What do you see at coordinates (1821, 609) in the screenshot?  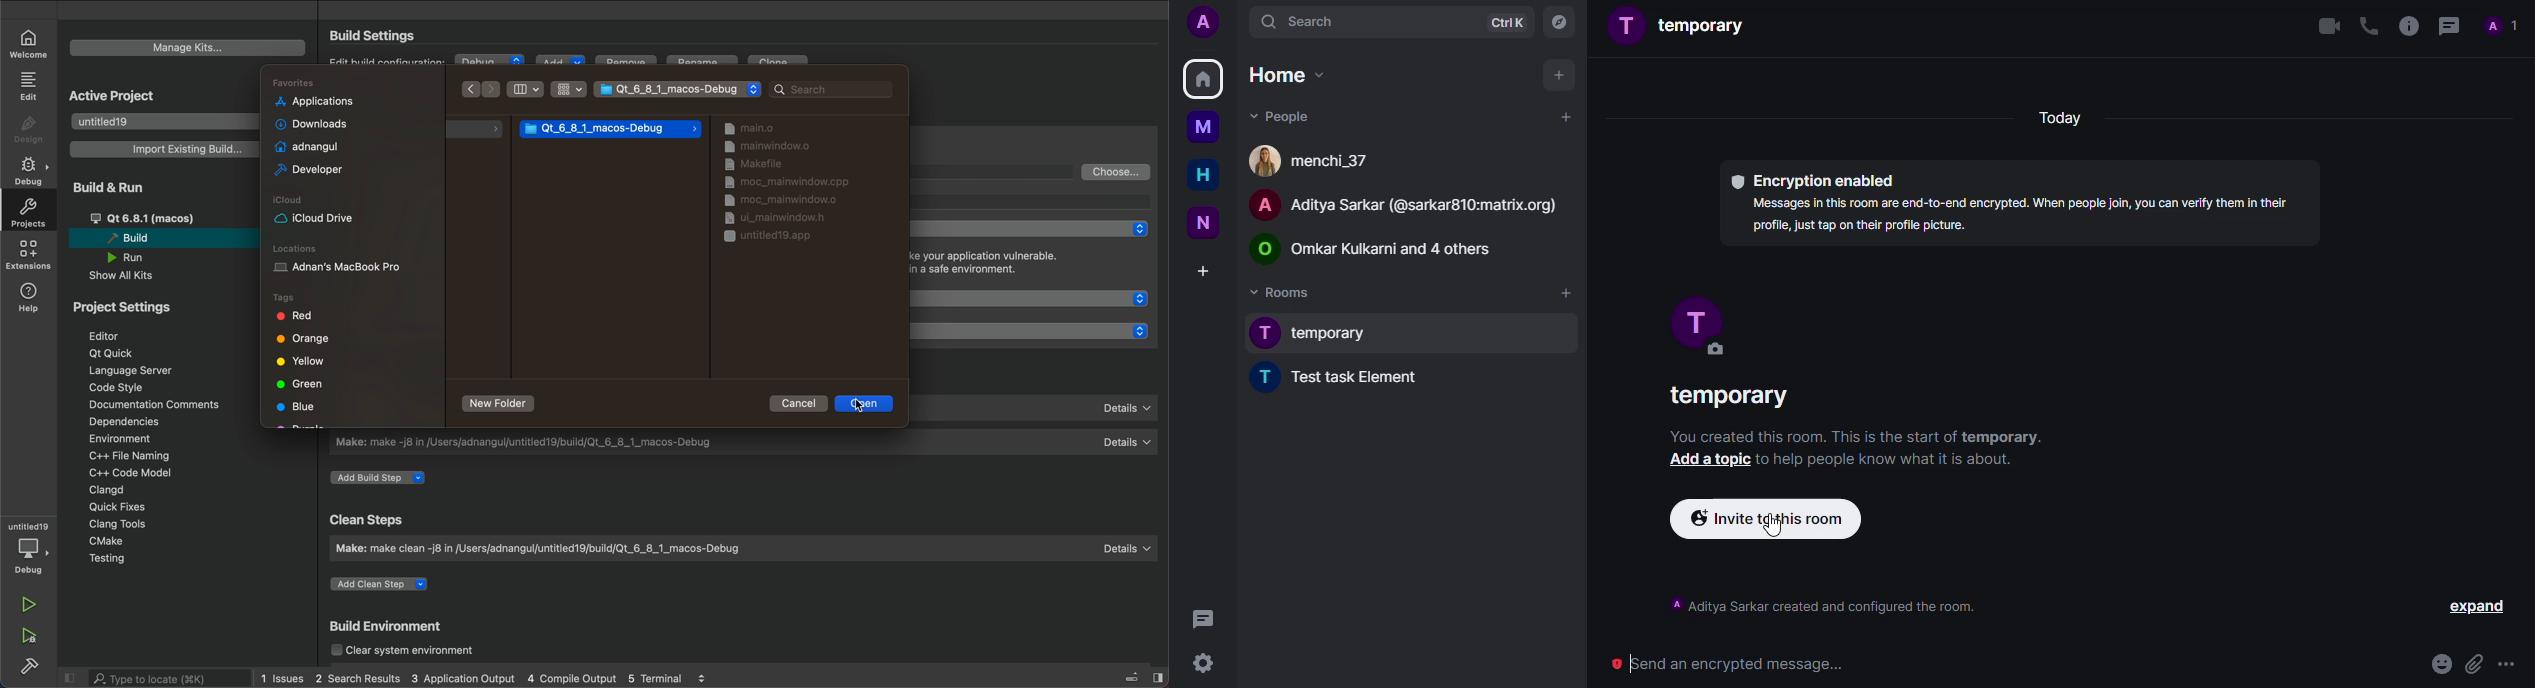 I see `A Aditya Sarkar created and configured the room.` at bounding box center [1821, 609].